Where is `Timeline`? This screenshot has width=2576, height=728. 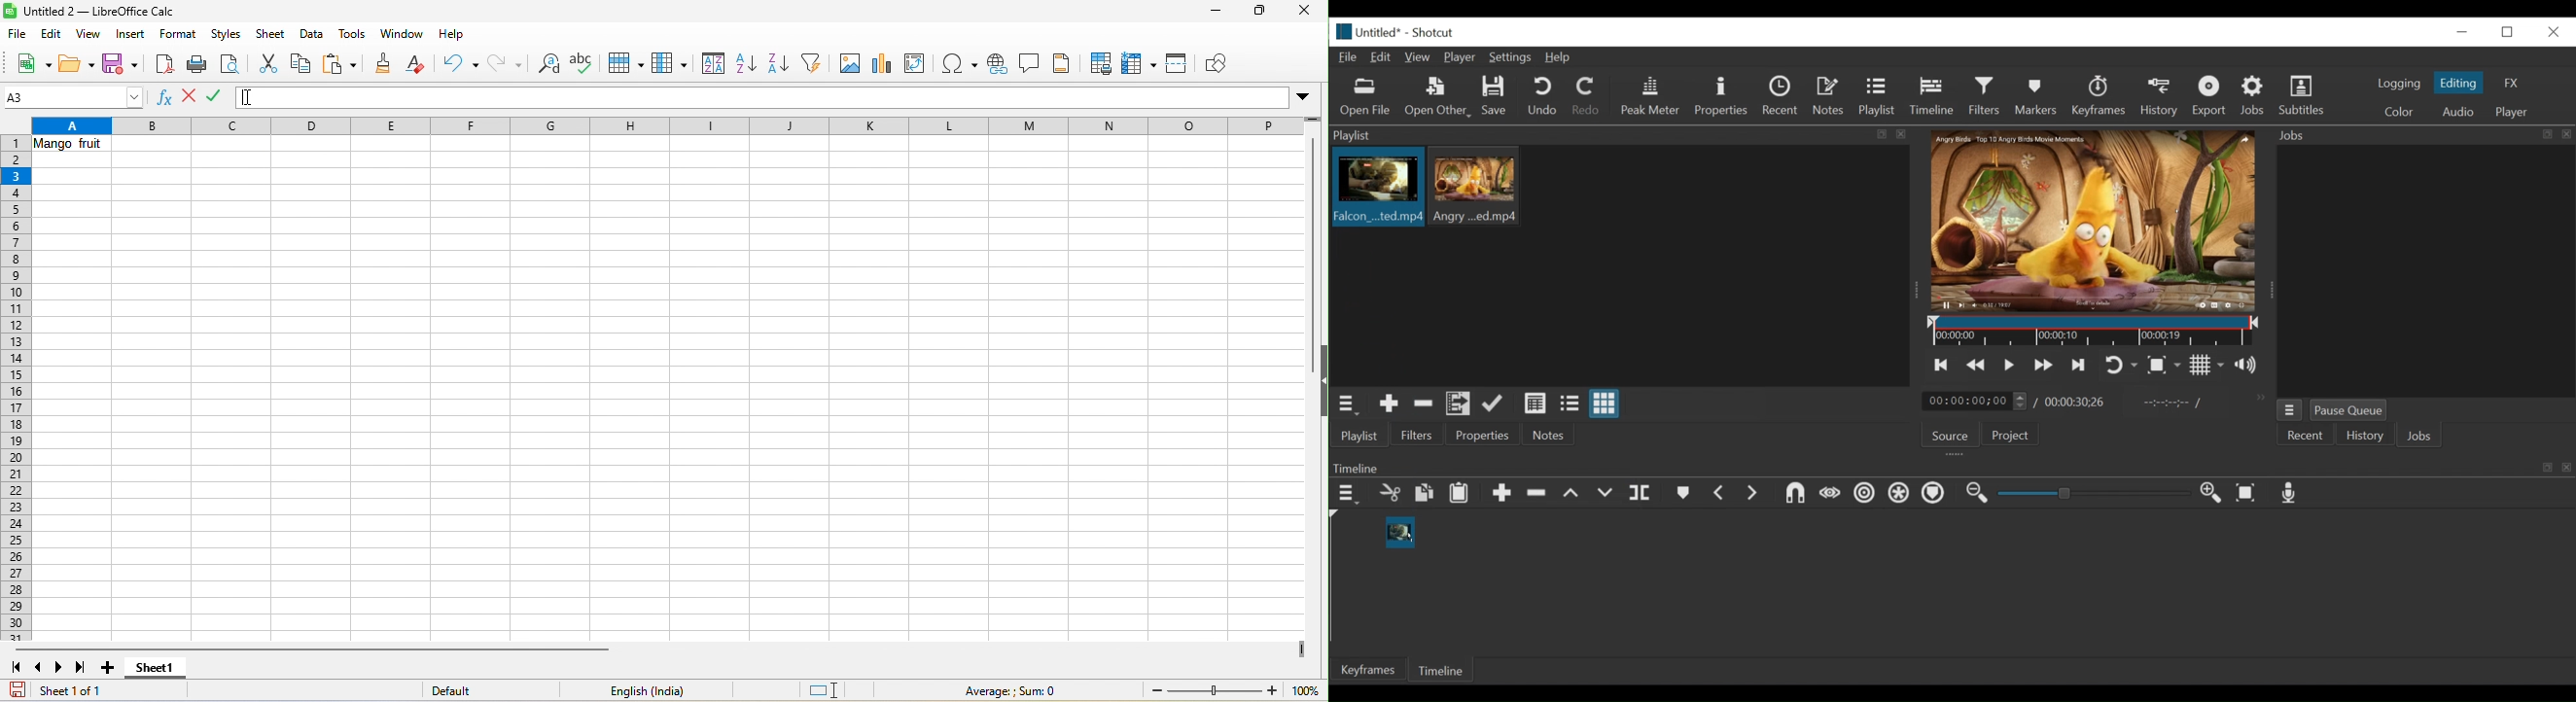
Timeline is located at coordinates (1443, 668).